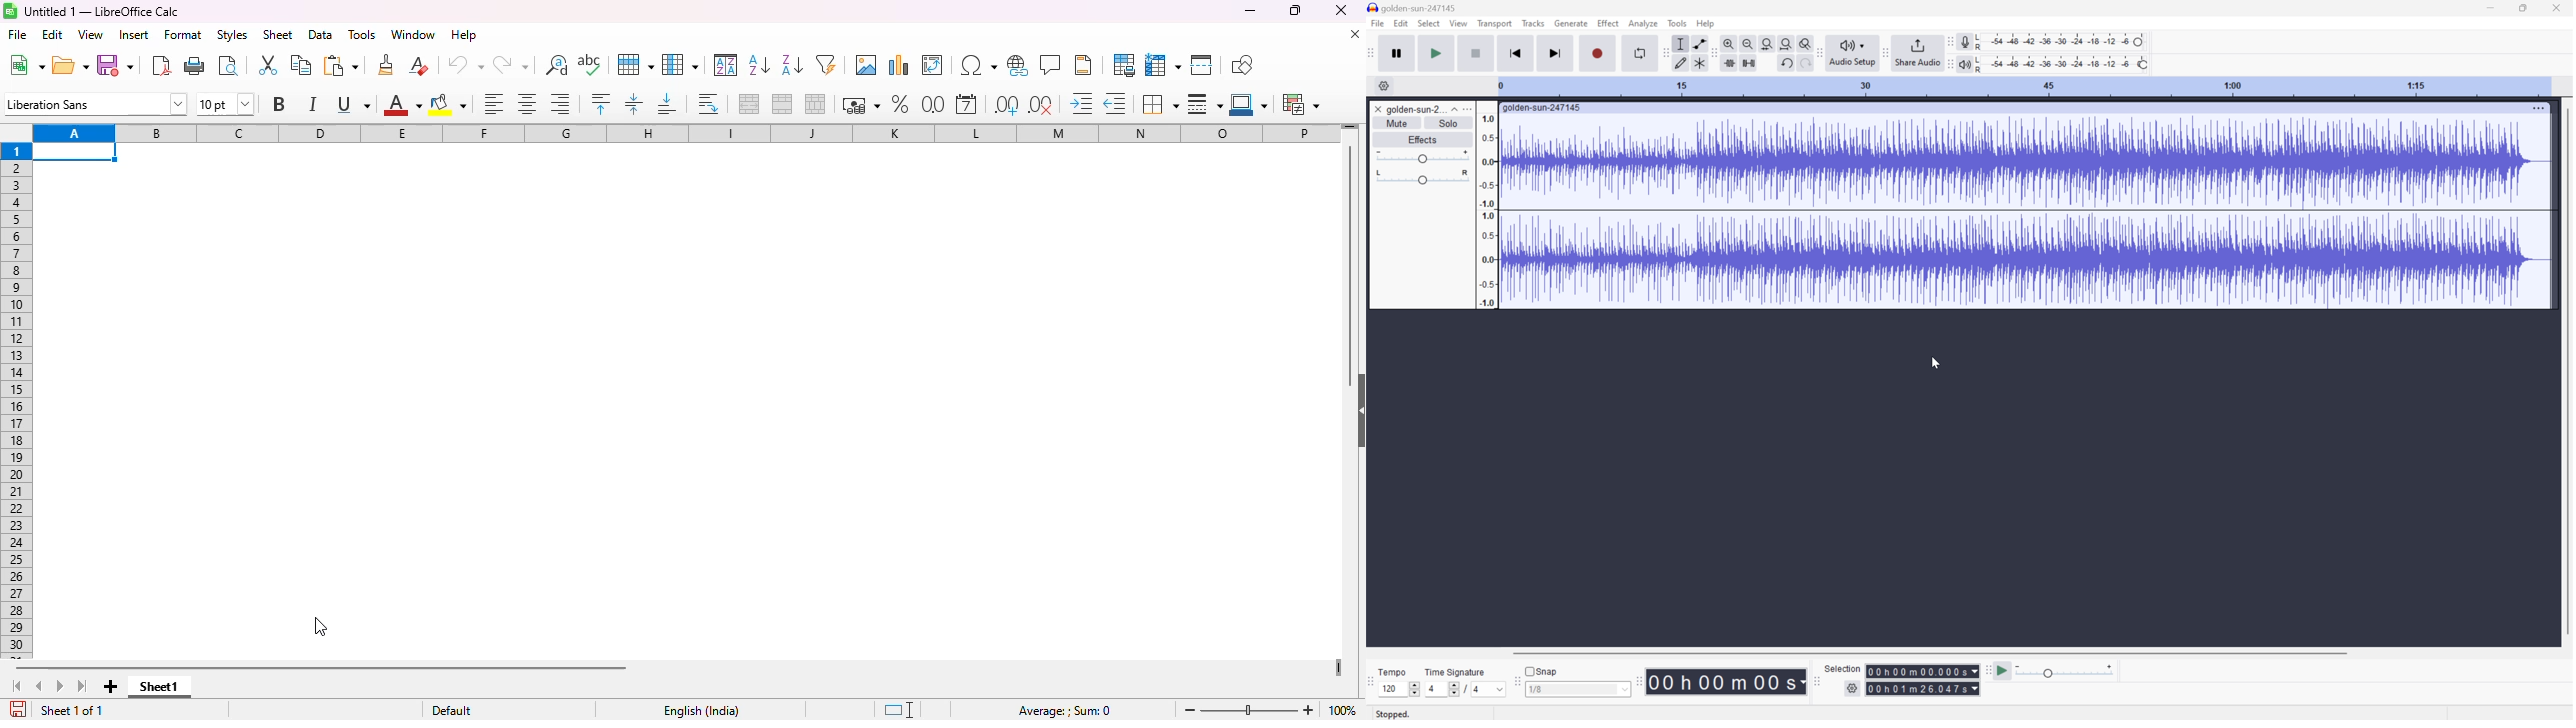 The width and height of the screenshot is (2576, 728). Describe the element at coordinates (156, 687) in the screenshot. I see `sheet1` at that location.